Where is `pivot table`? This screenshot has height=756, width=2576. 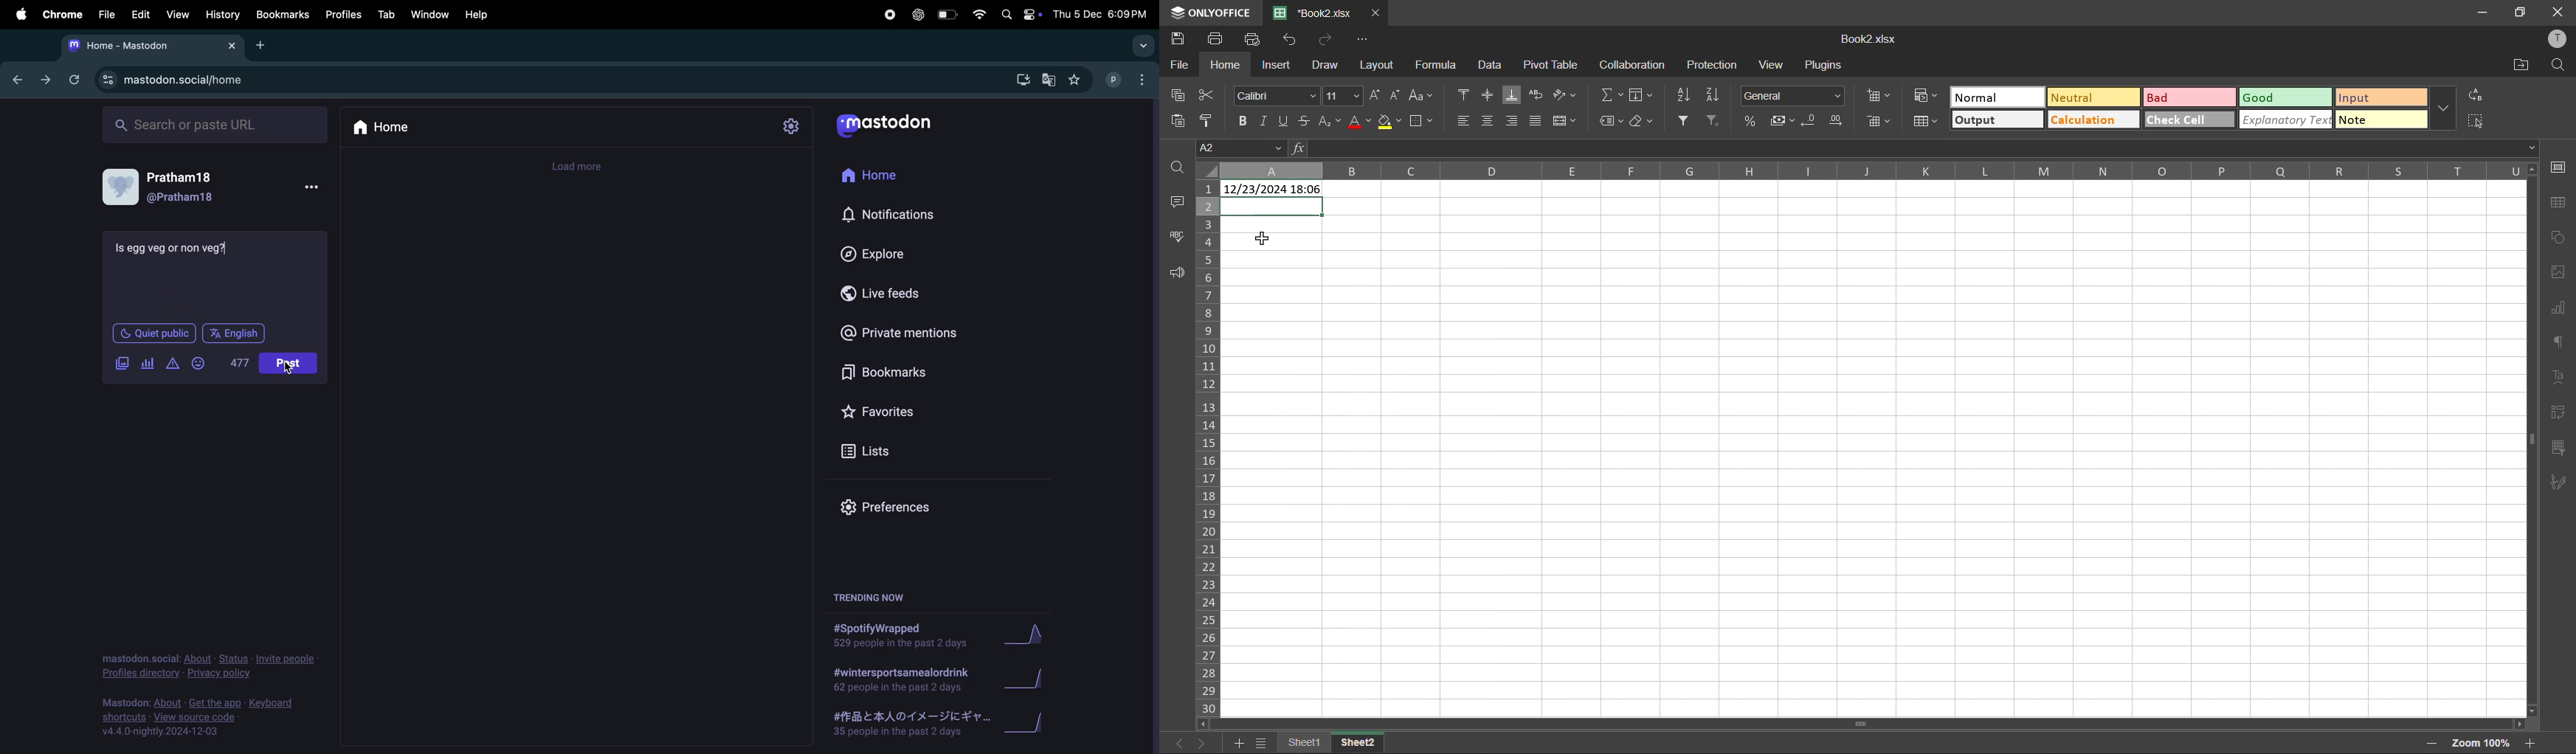
pivot table is located at coordinates (1553, 65).